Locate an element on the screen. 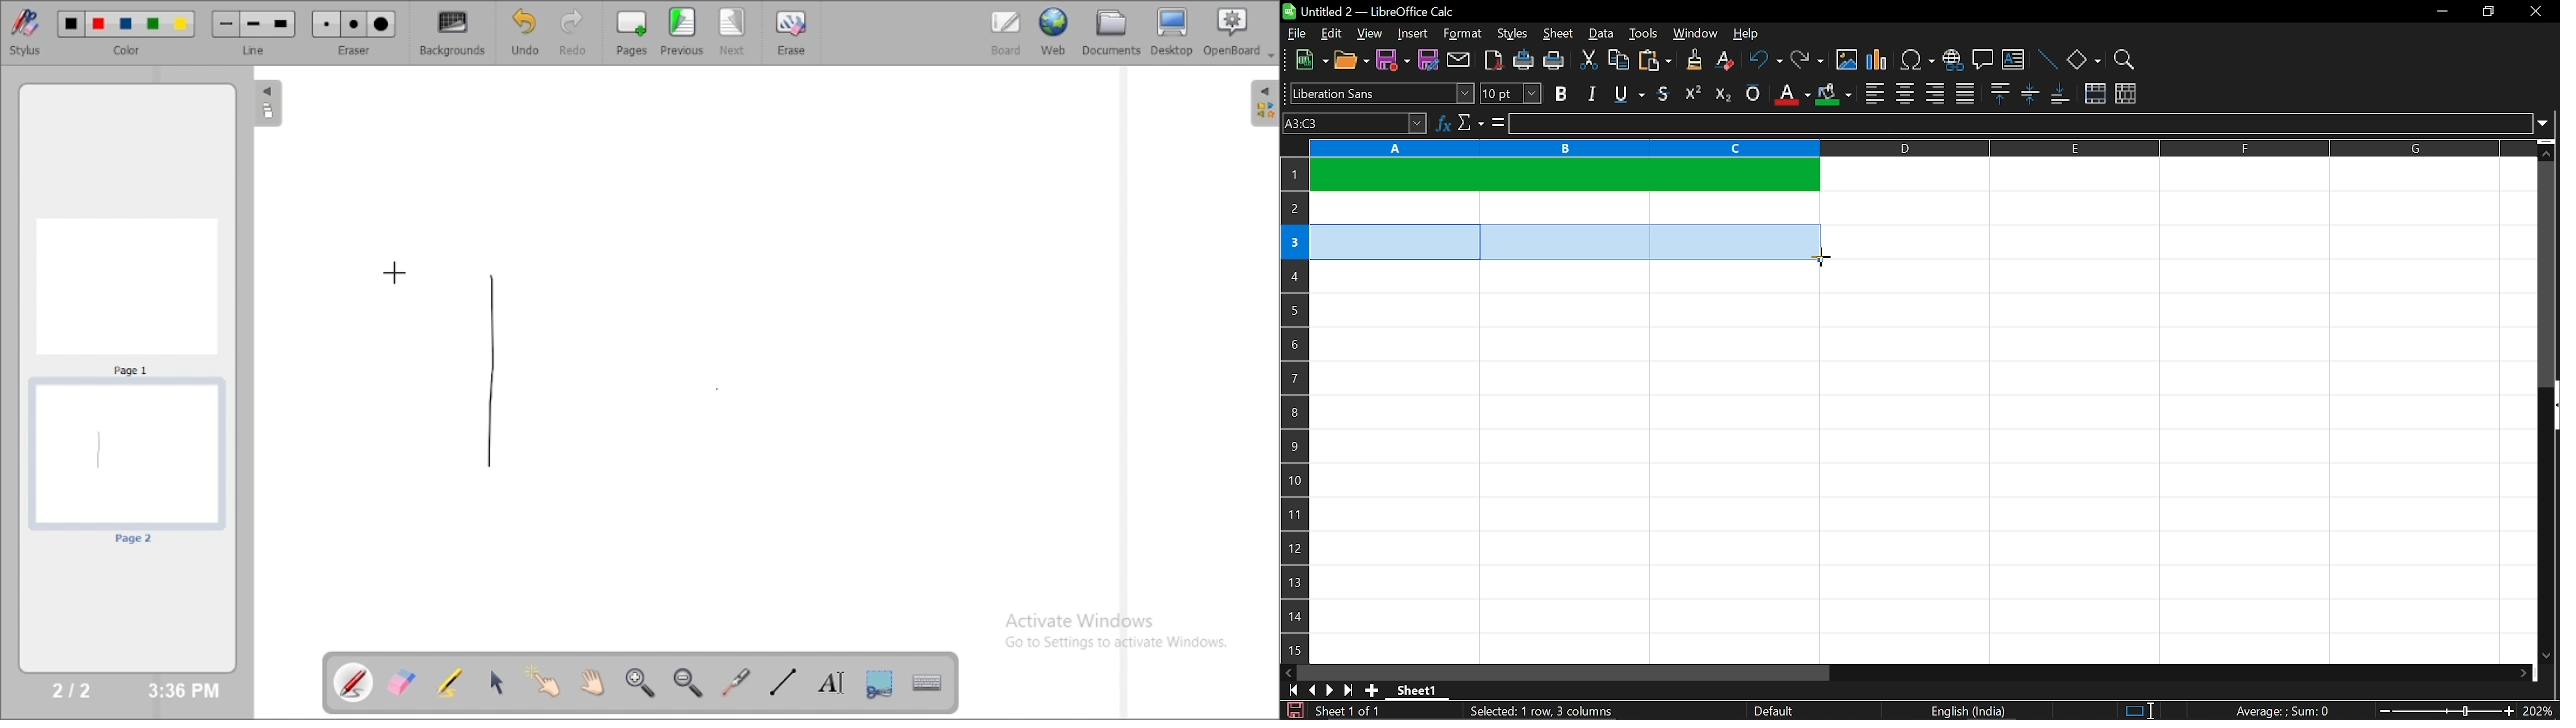  Average:;Sum: 0 is located at coordinates (2282, 710).